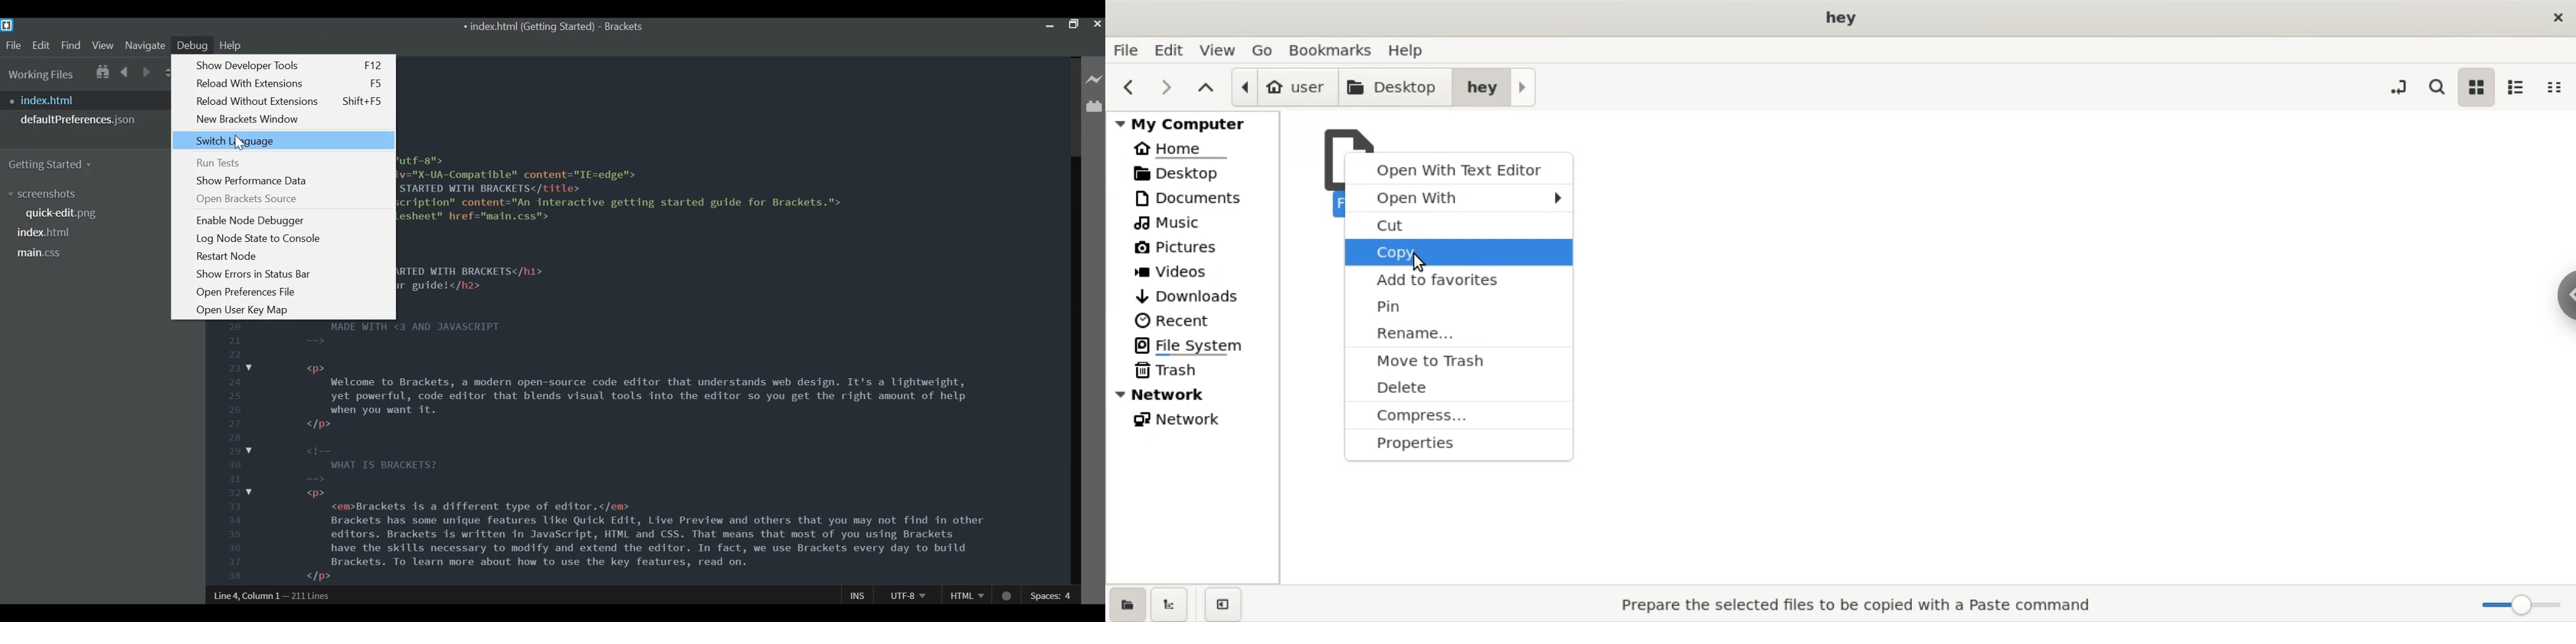 The image size is (2576, 644). I want to click on Cursor on Switch Language, so click(241, 145).